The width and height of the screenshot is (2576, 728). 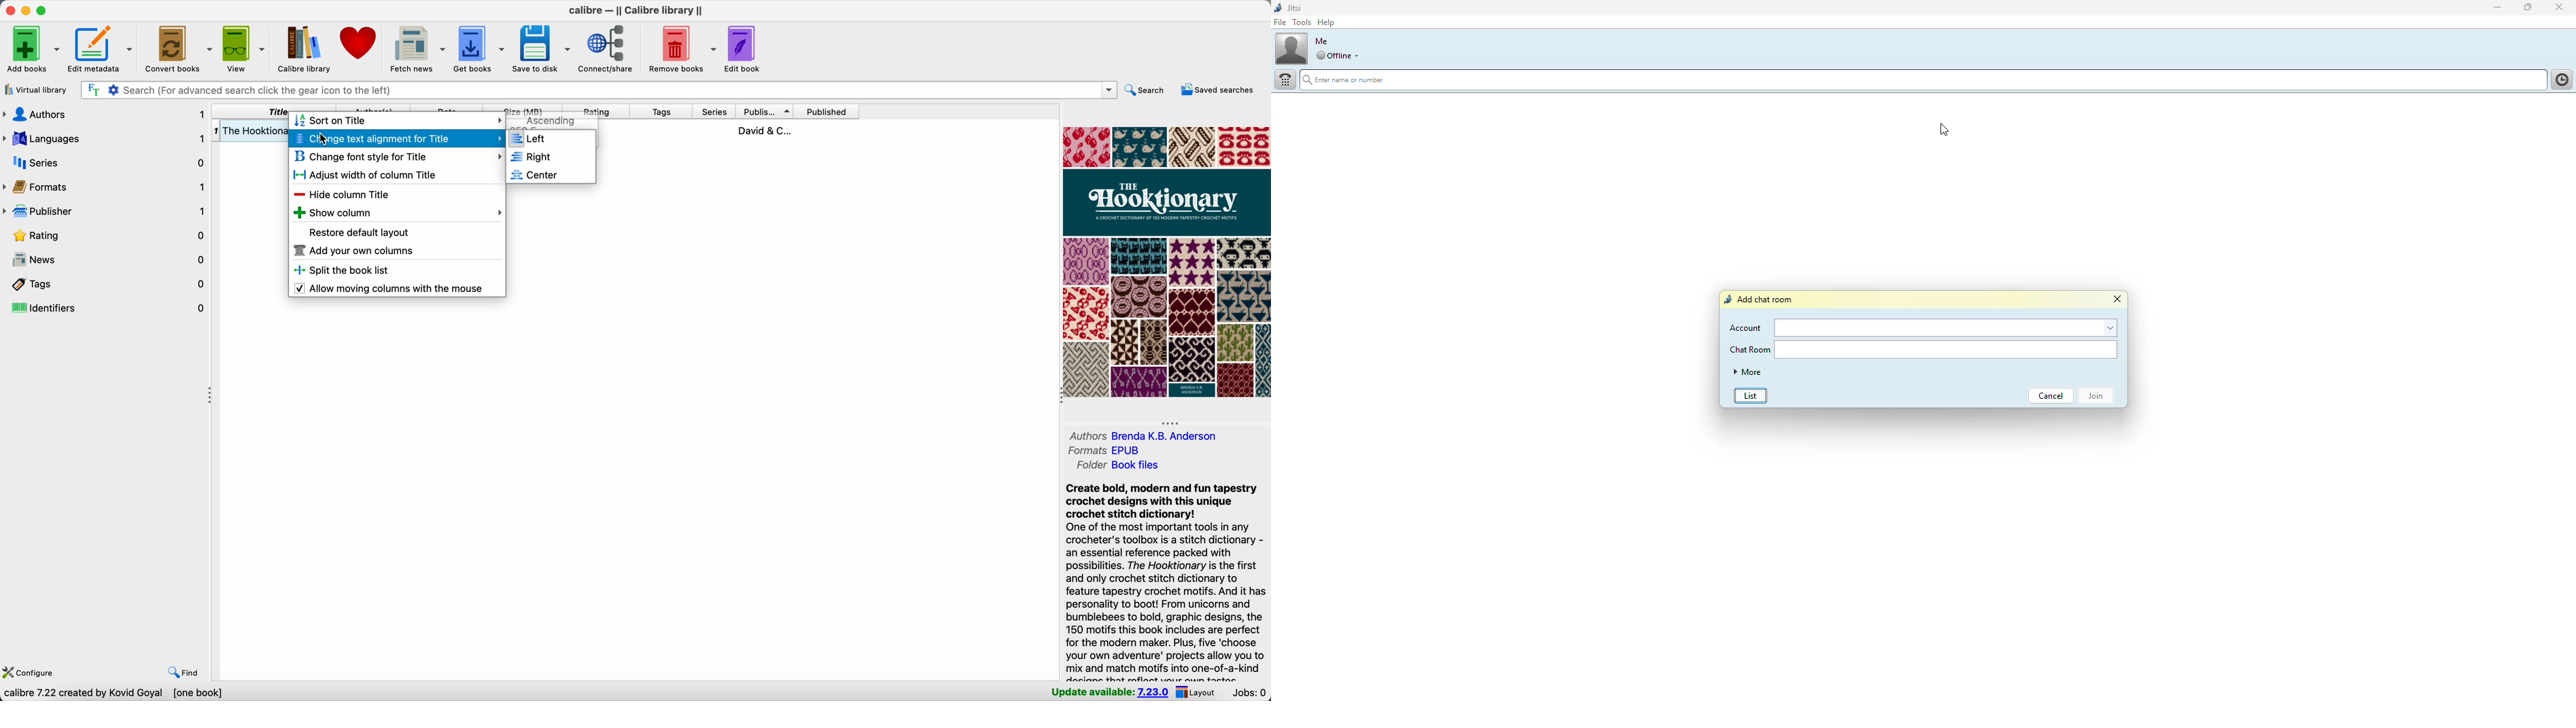 What do you see at coordinates (551, 121) in the screenshot?
I see `ascending` at bounding box center [551, 121].